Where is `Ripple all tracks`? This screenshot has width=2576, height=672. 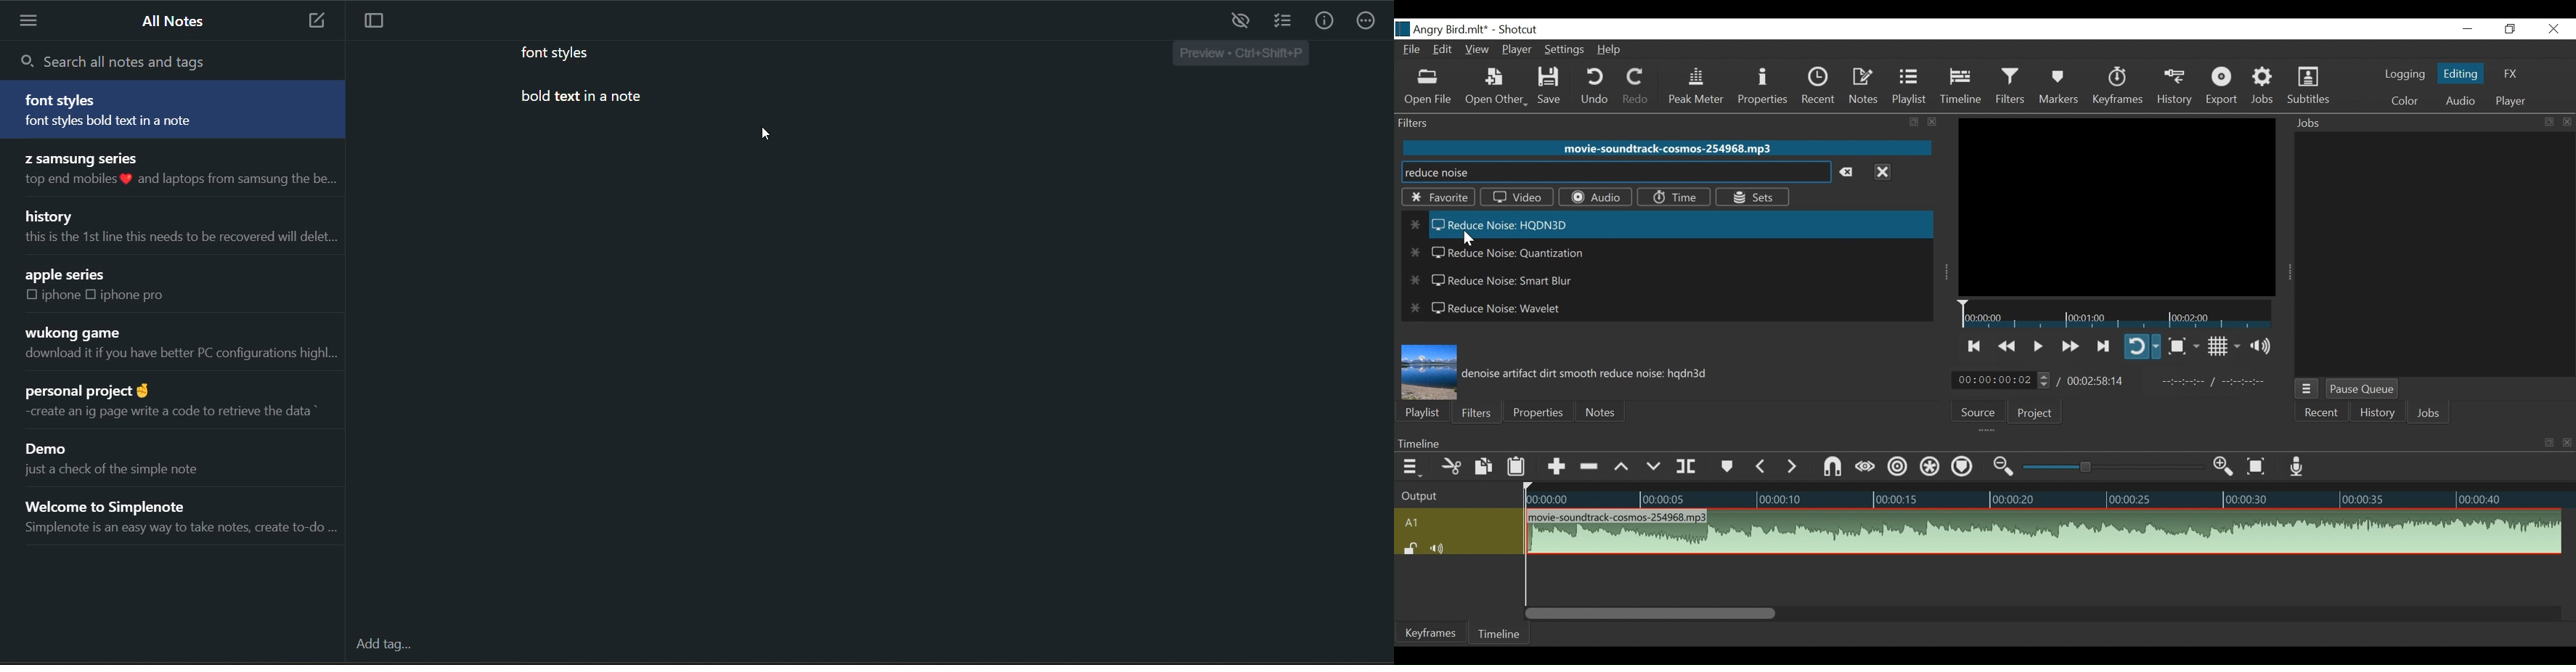
Ripple all tracks is located at coordinates (1930, 467).